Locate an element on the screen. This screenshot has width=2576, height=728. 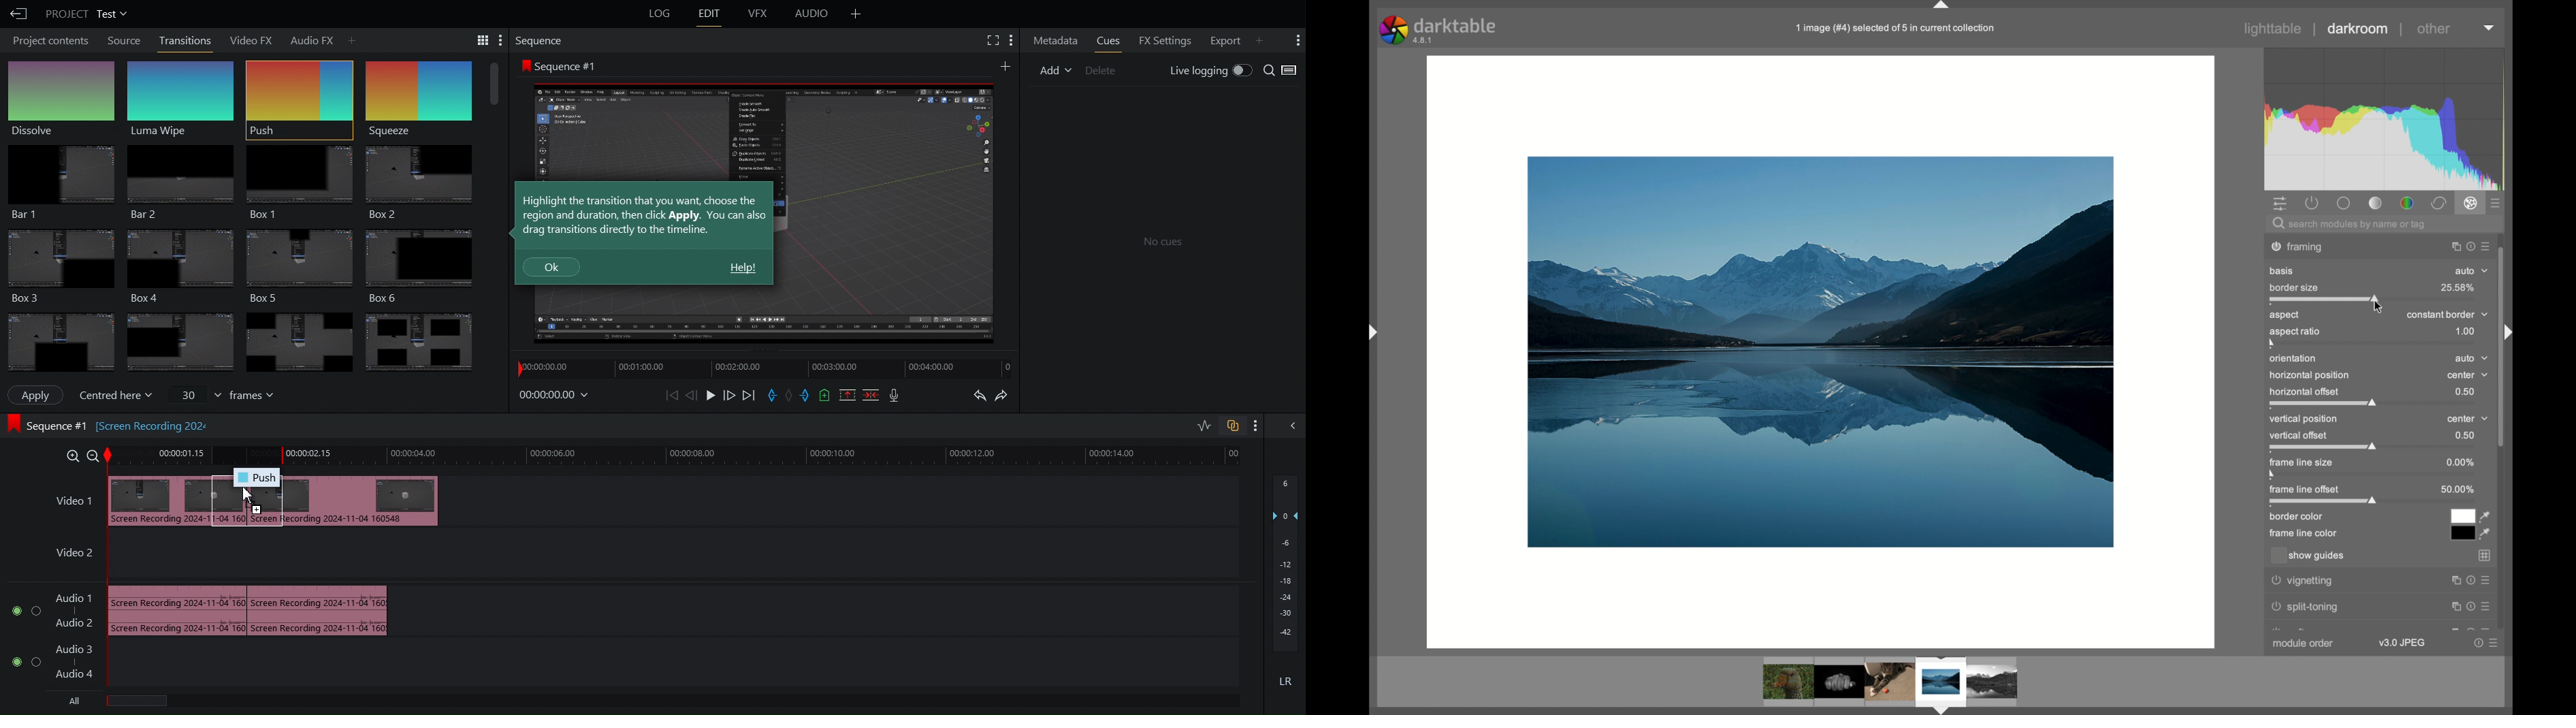
Metadata is located at coordinates (1054, 40).